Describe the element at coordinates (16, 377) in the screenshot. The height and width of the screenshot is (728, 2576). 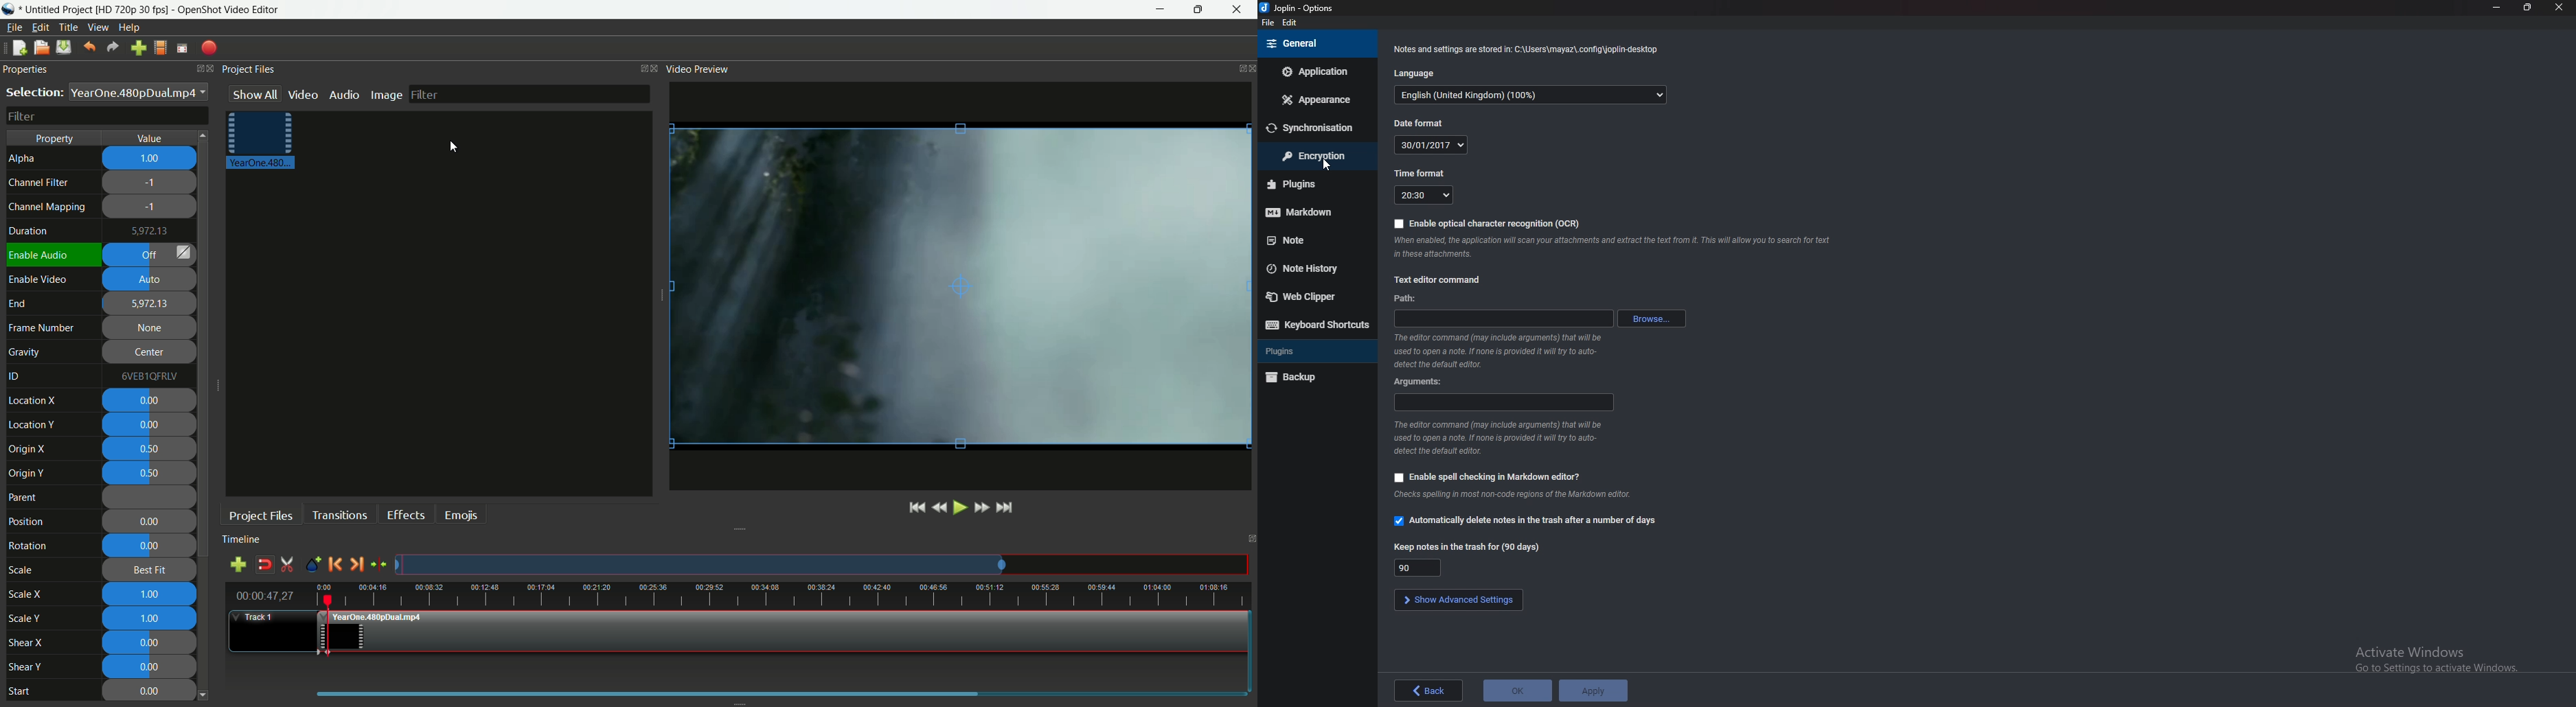
I see `id` at that location.